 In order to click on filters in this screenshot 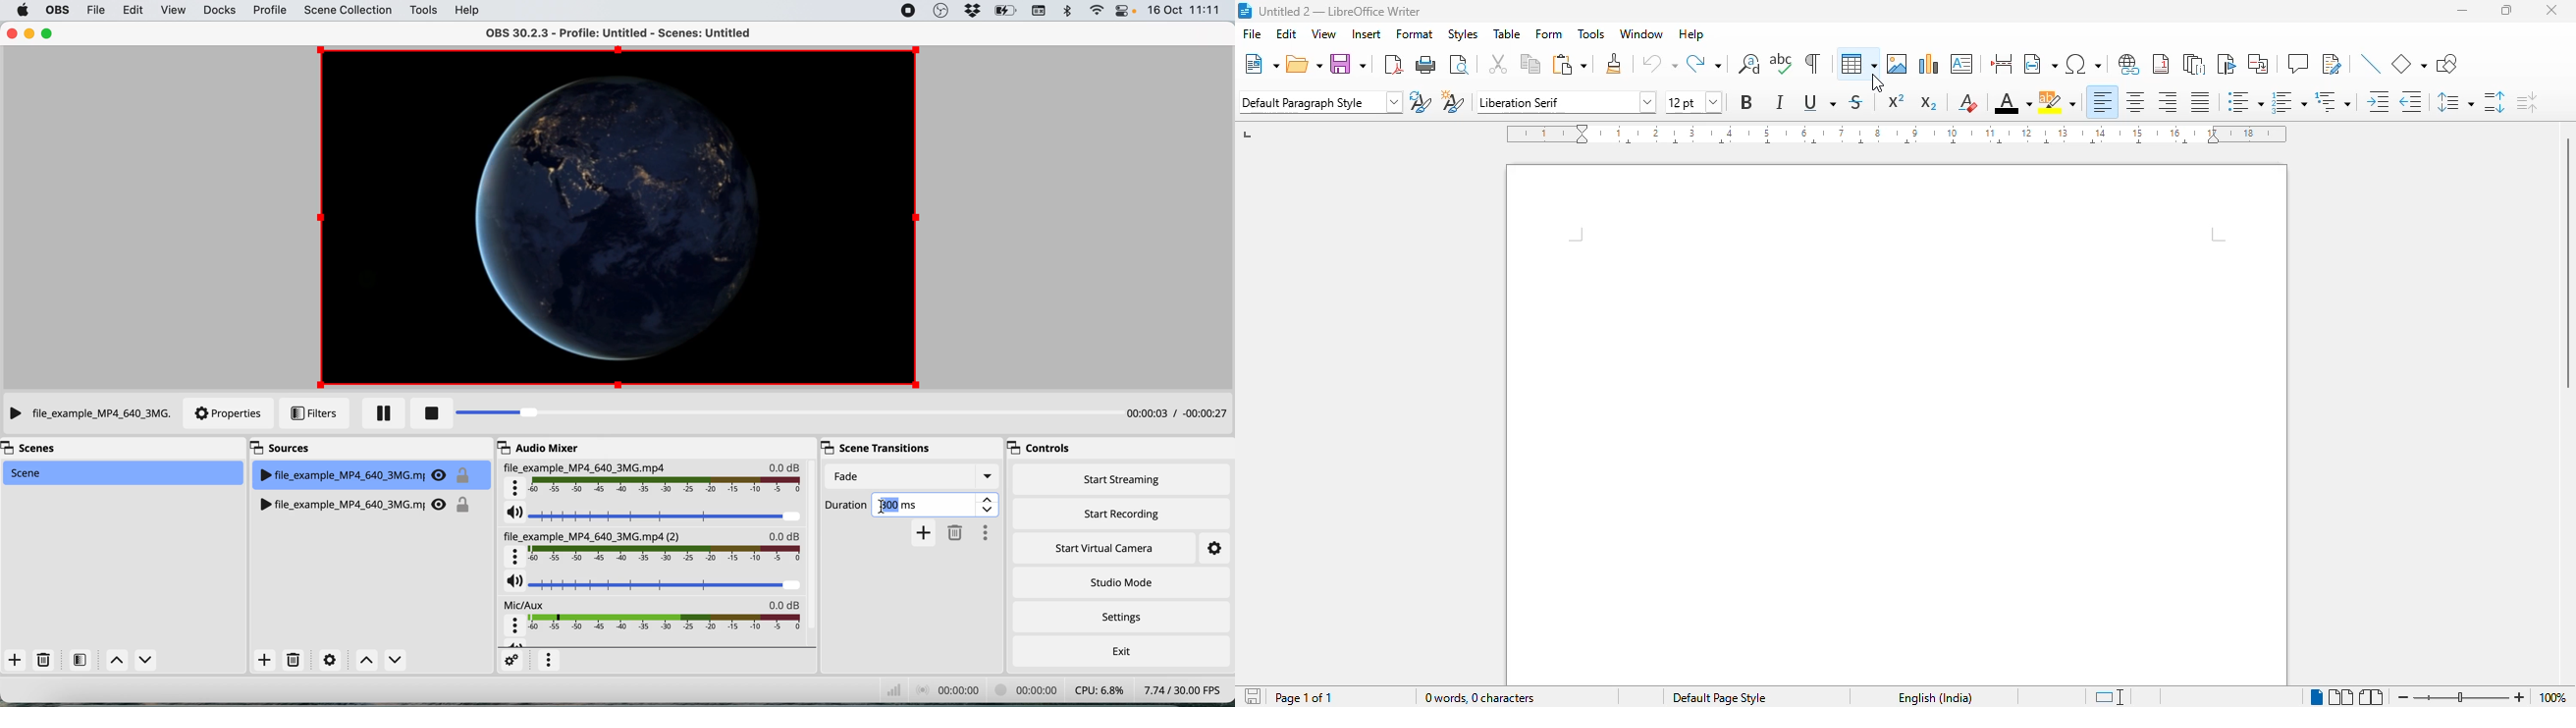, I will do `click(314, 412)`.